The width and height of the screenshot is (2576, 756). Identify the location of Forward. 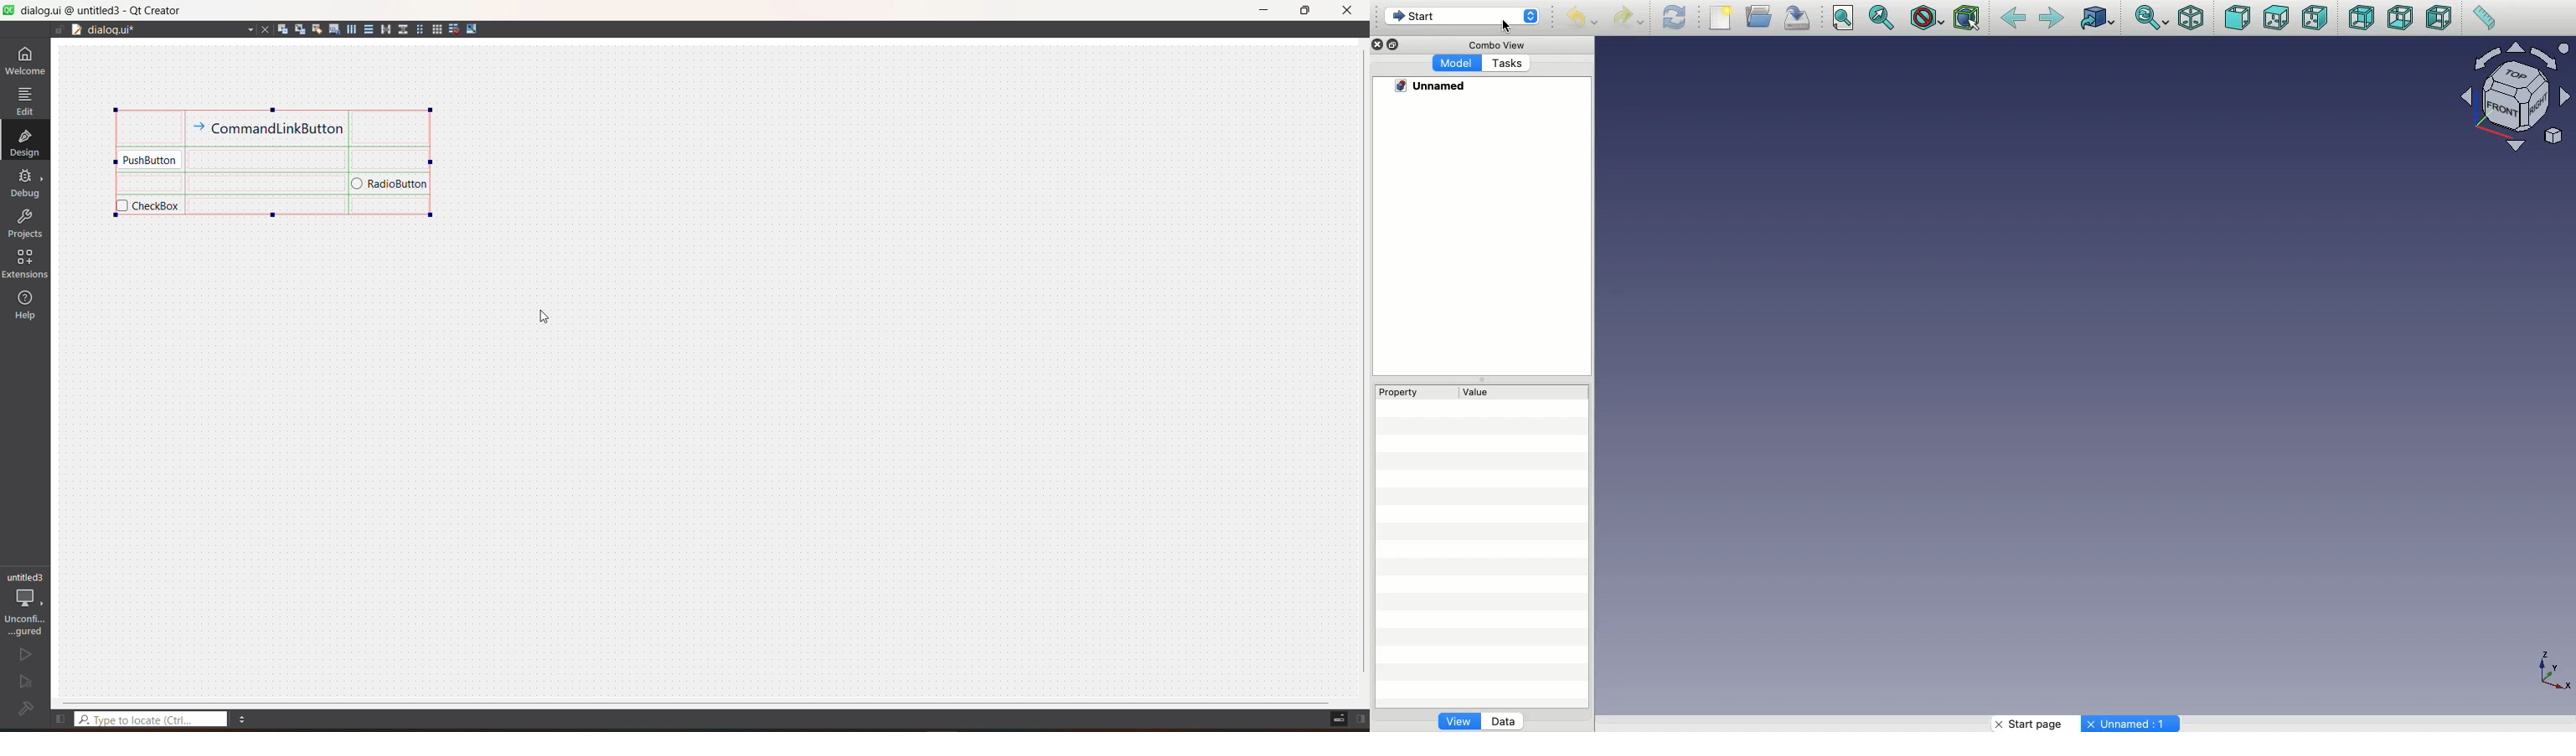
(2052, 19).